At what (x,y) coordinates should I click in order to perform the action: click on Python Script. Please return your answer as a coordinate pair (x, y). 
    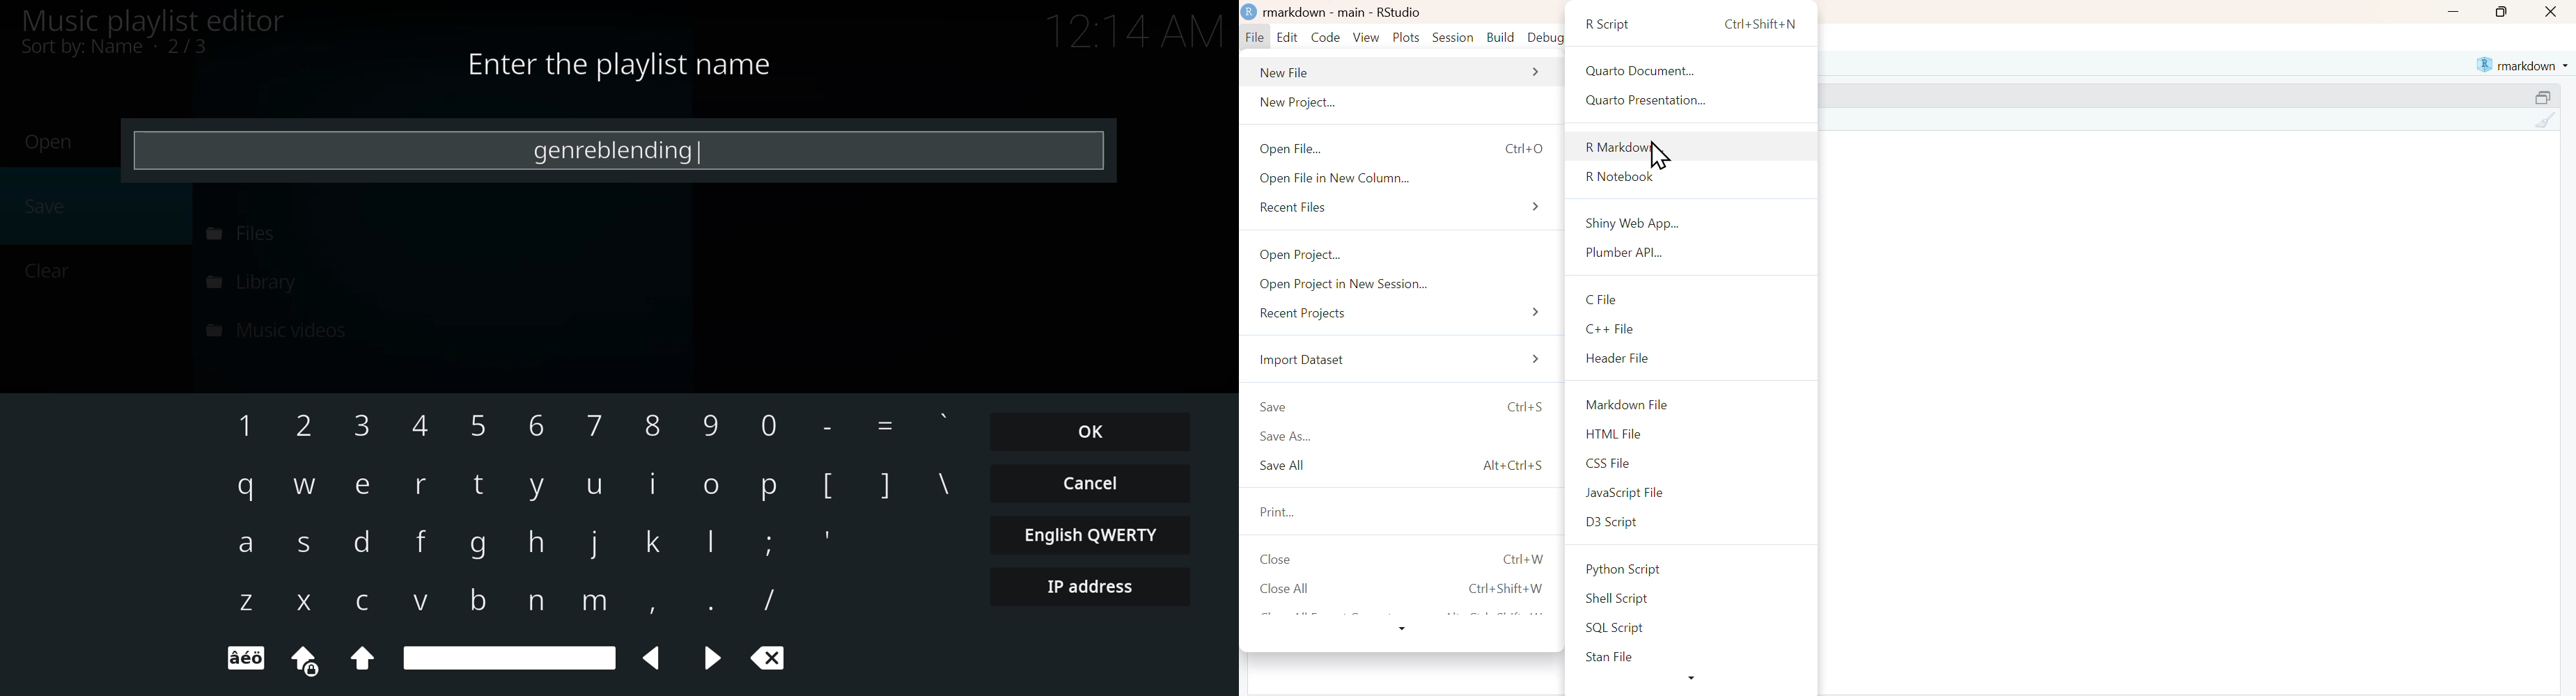
    Looking at the image, I should click on (1693, 569).